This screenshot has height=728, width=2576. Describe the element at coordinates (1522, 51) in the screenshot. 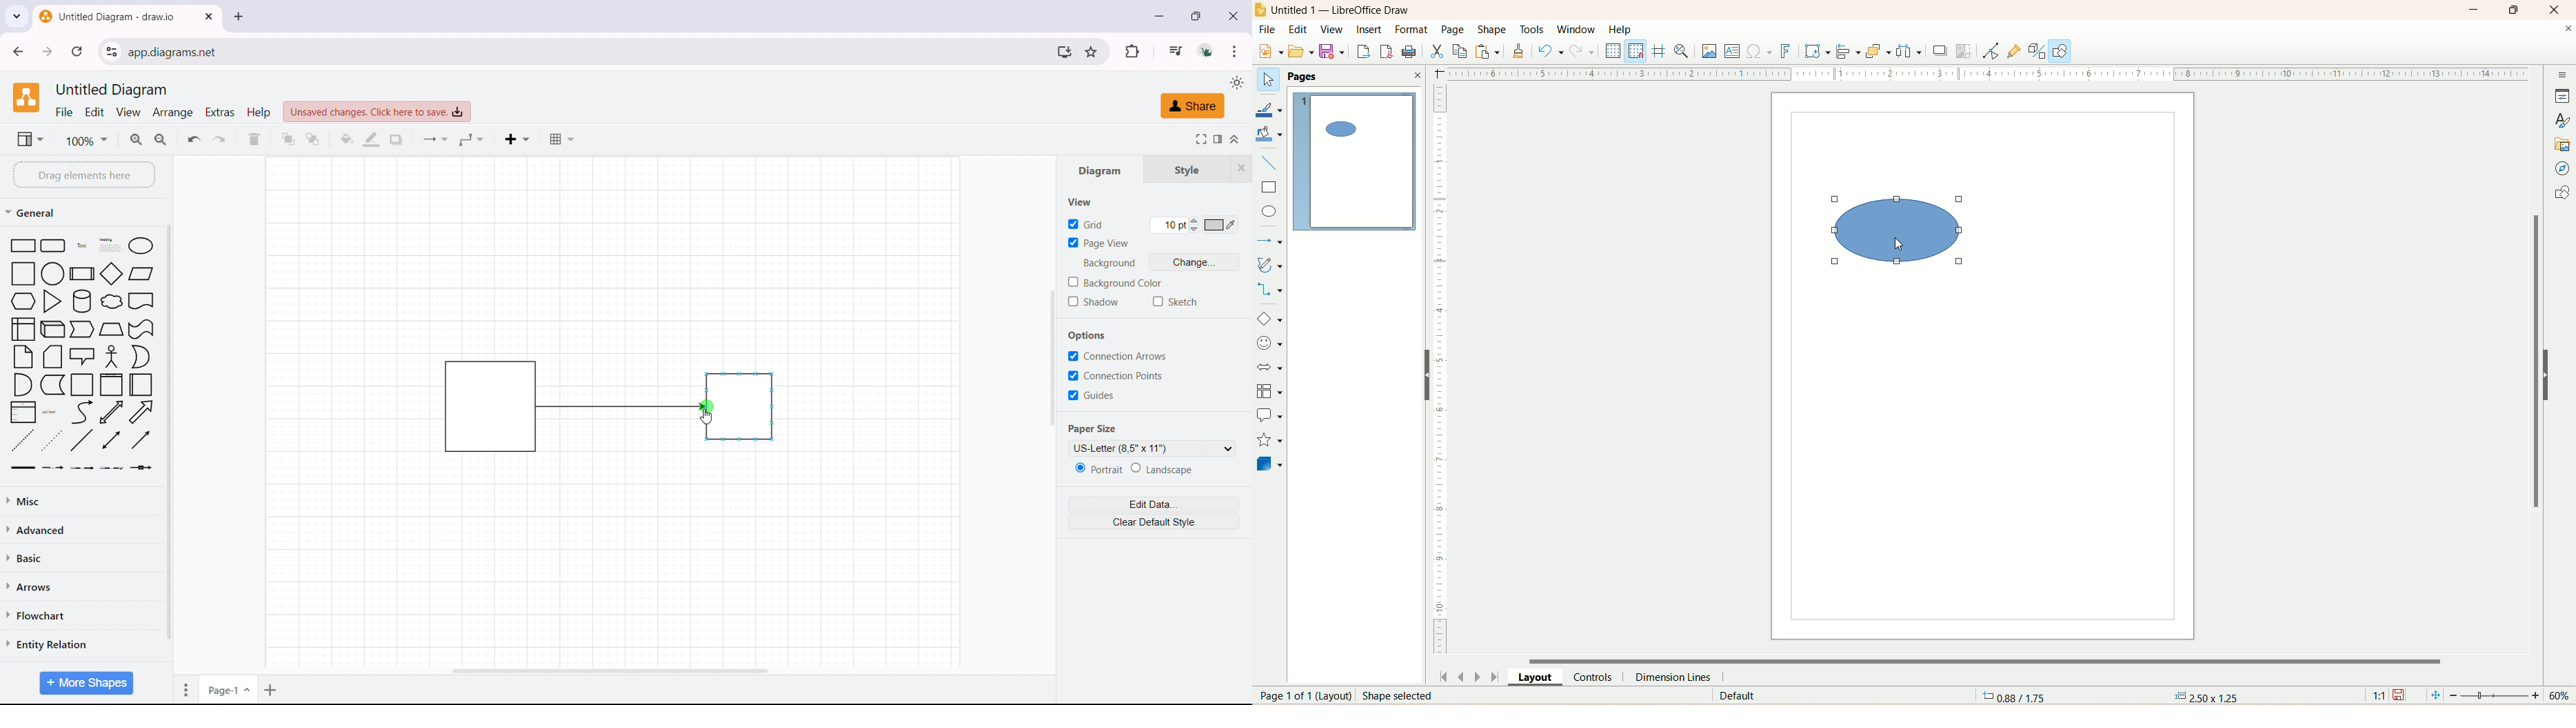

I see `clone formatting` at that location.